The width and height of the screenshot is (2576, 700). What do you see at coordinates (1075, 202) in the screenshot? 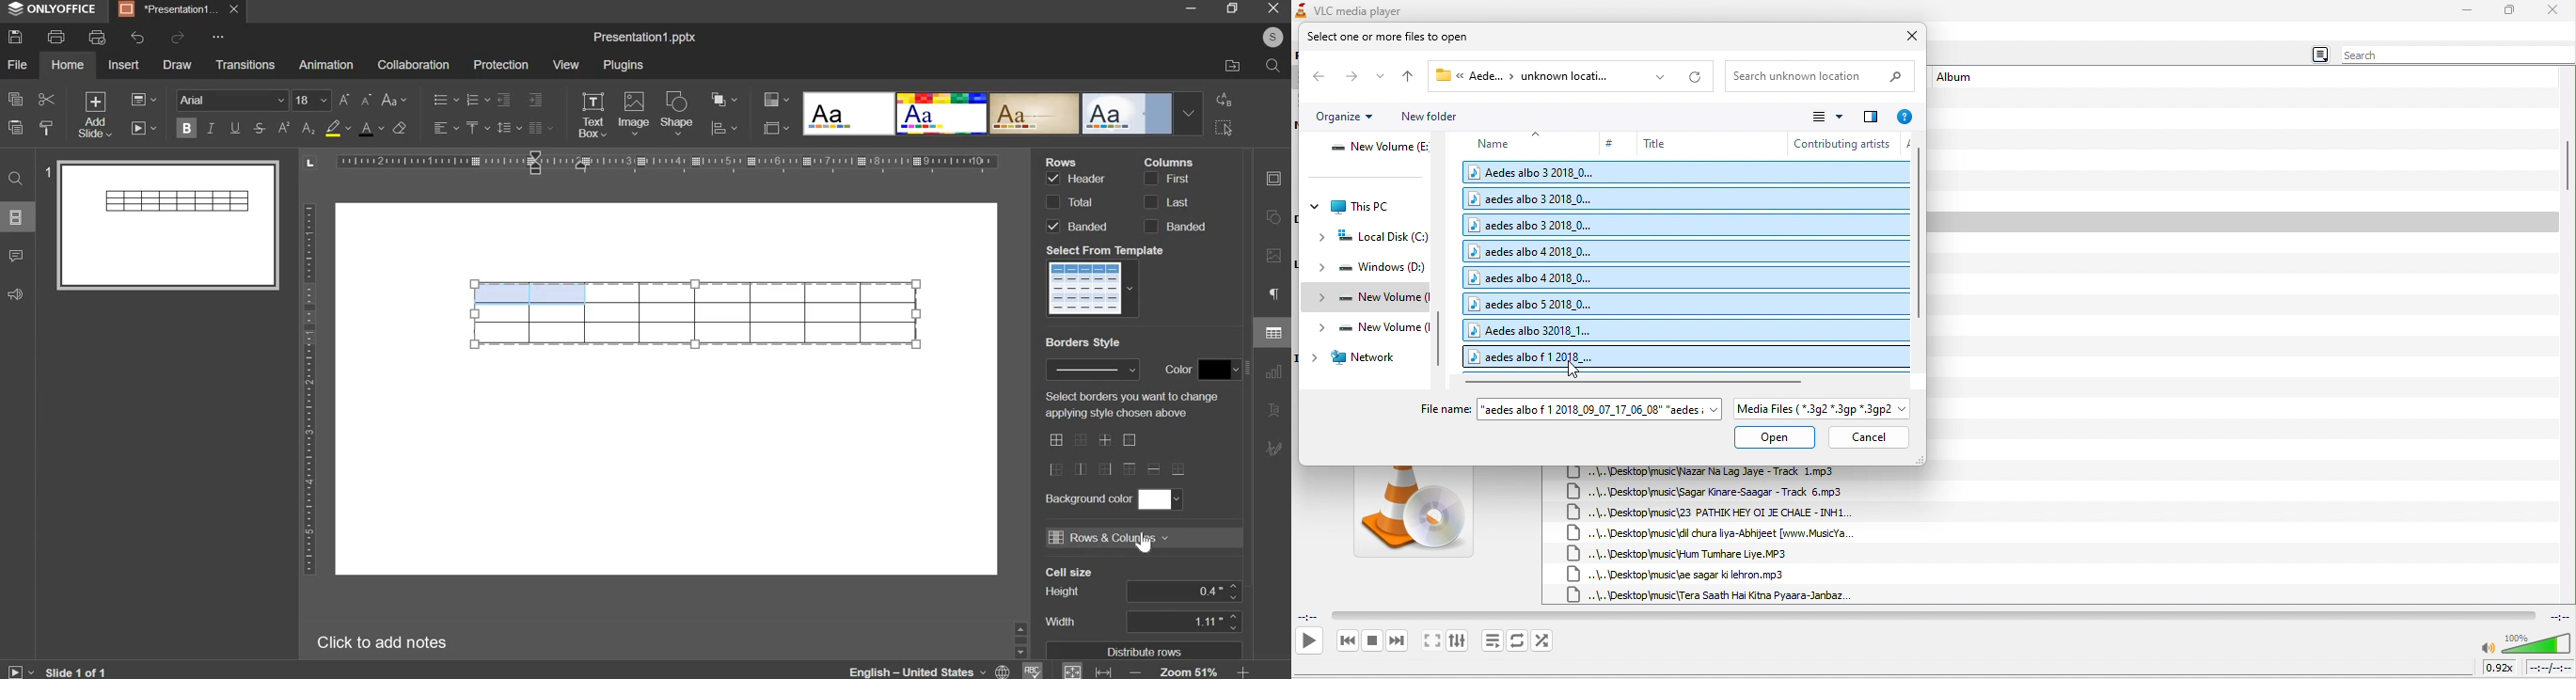
I see `rows` at bounding box center [1075, 202].